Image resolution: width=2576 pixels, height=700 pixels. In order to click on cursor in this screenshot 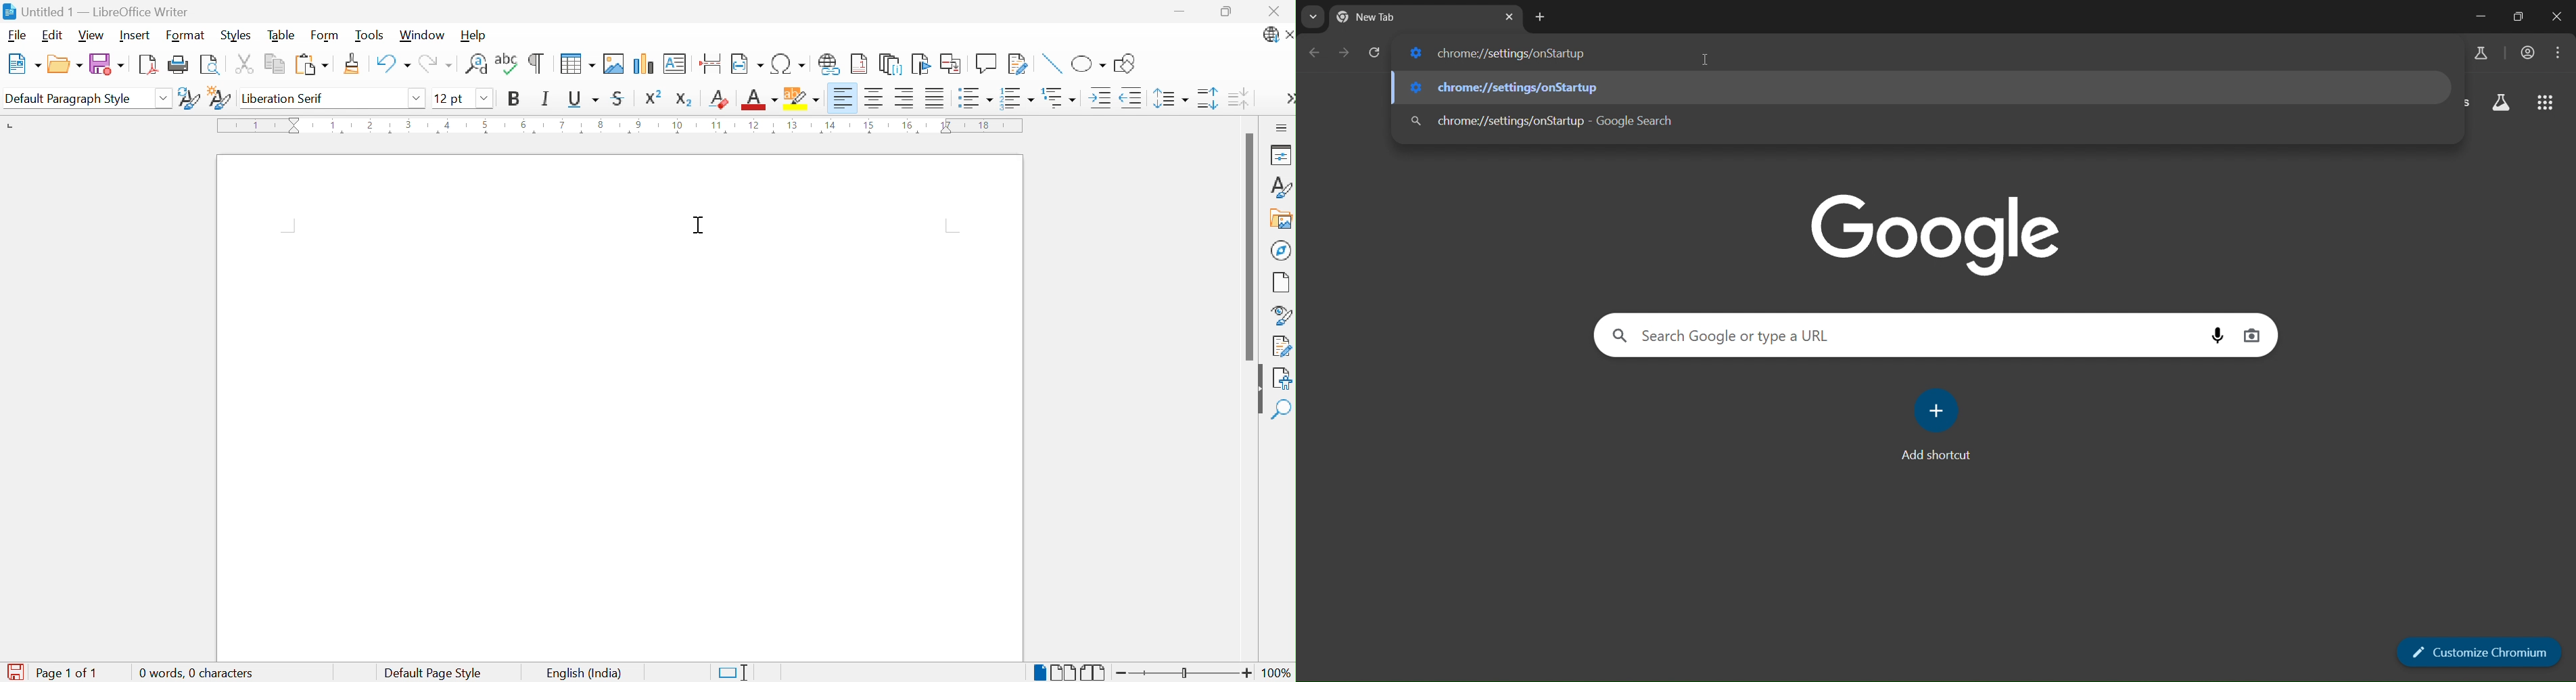, I will do `click(1703, 61)`.